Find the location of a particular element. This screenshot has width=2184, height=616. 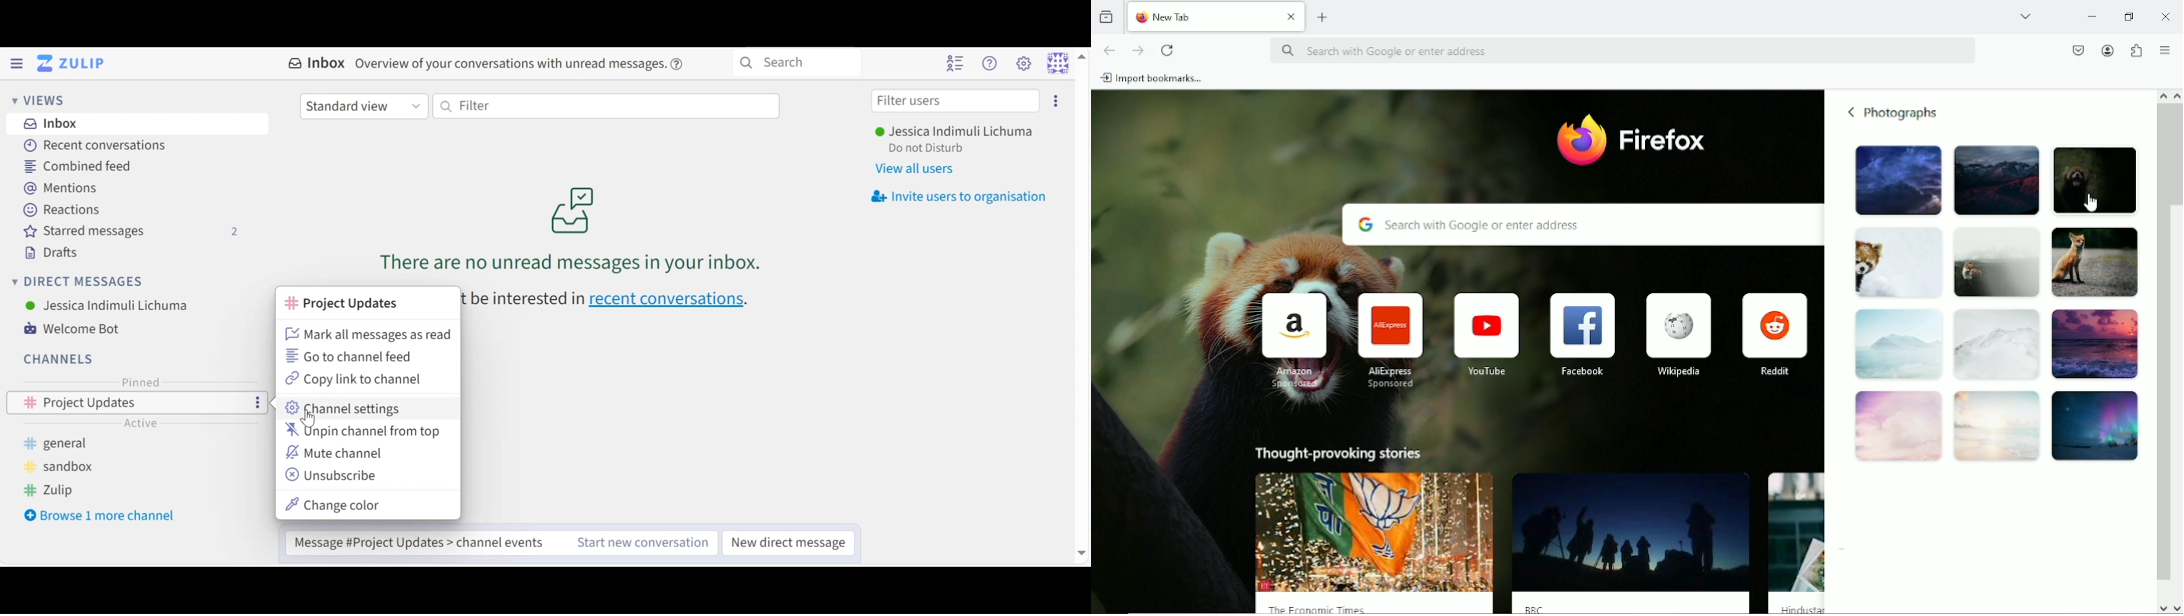

Recent Conversations is located at coordinates (101, 146).